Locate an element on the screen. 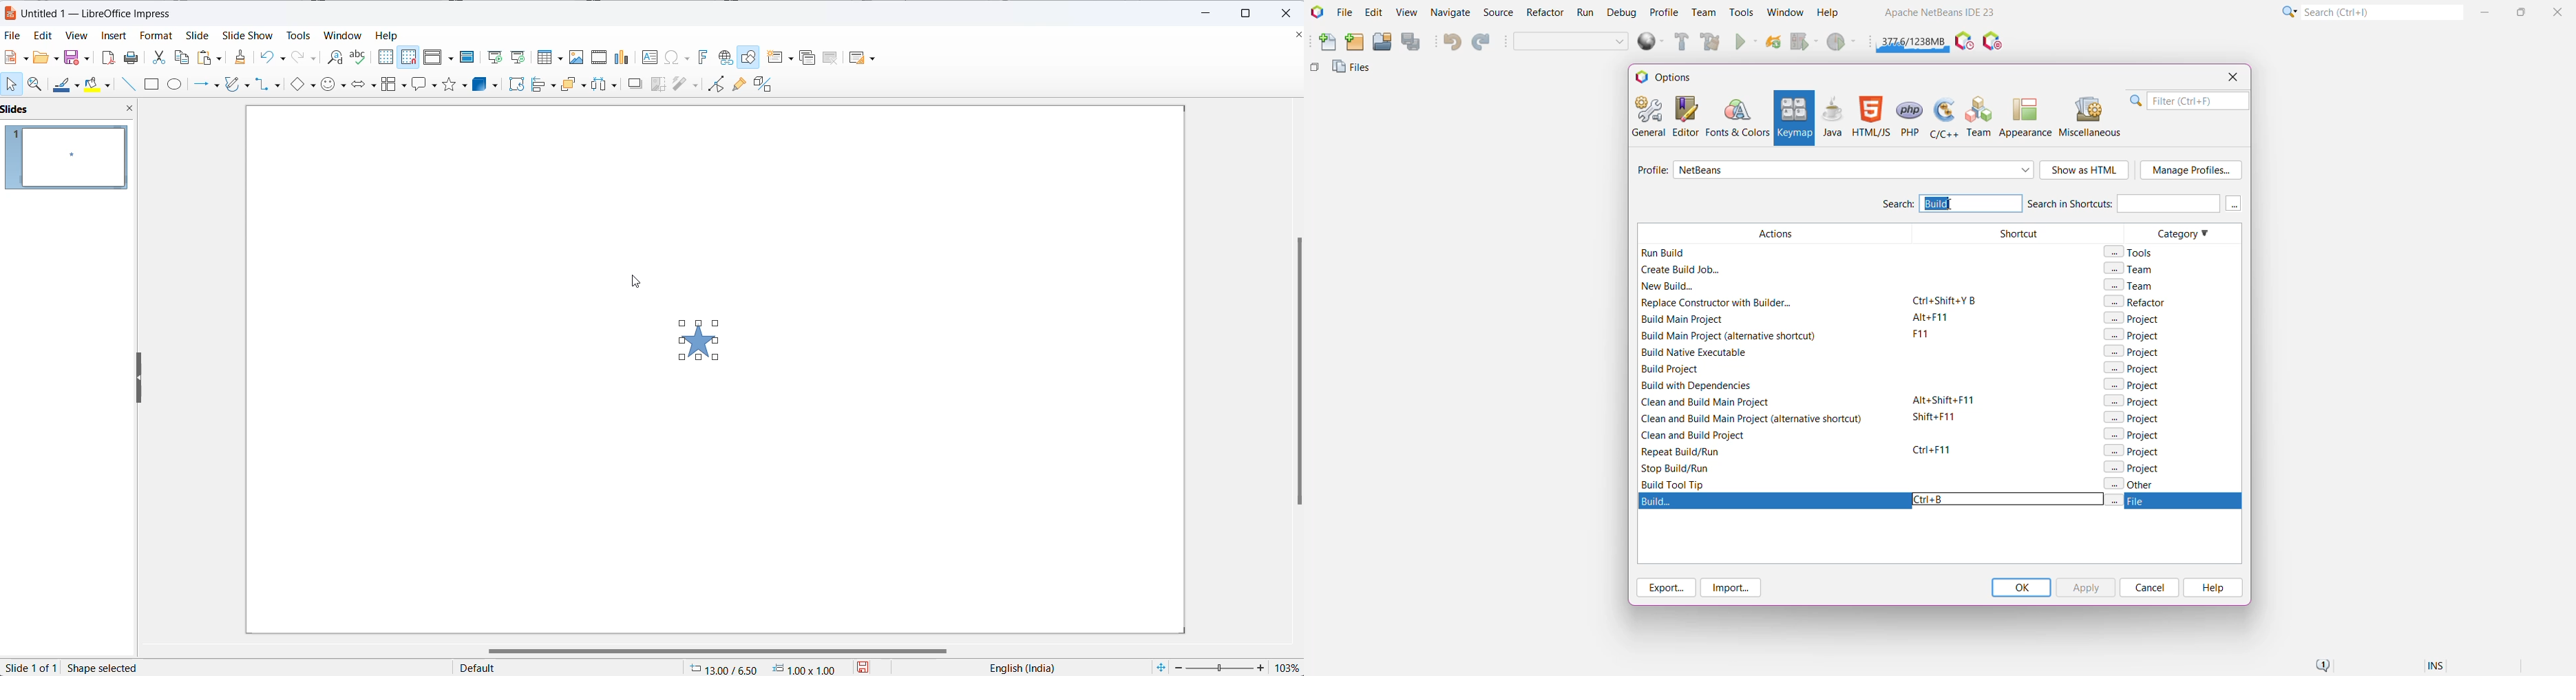 This screenshot has height=700, width=2576. English(India) is located at coordinates (1015, 668).